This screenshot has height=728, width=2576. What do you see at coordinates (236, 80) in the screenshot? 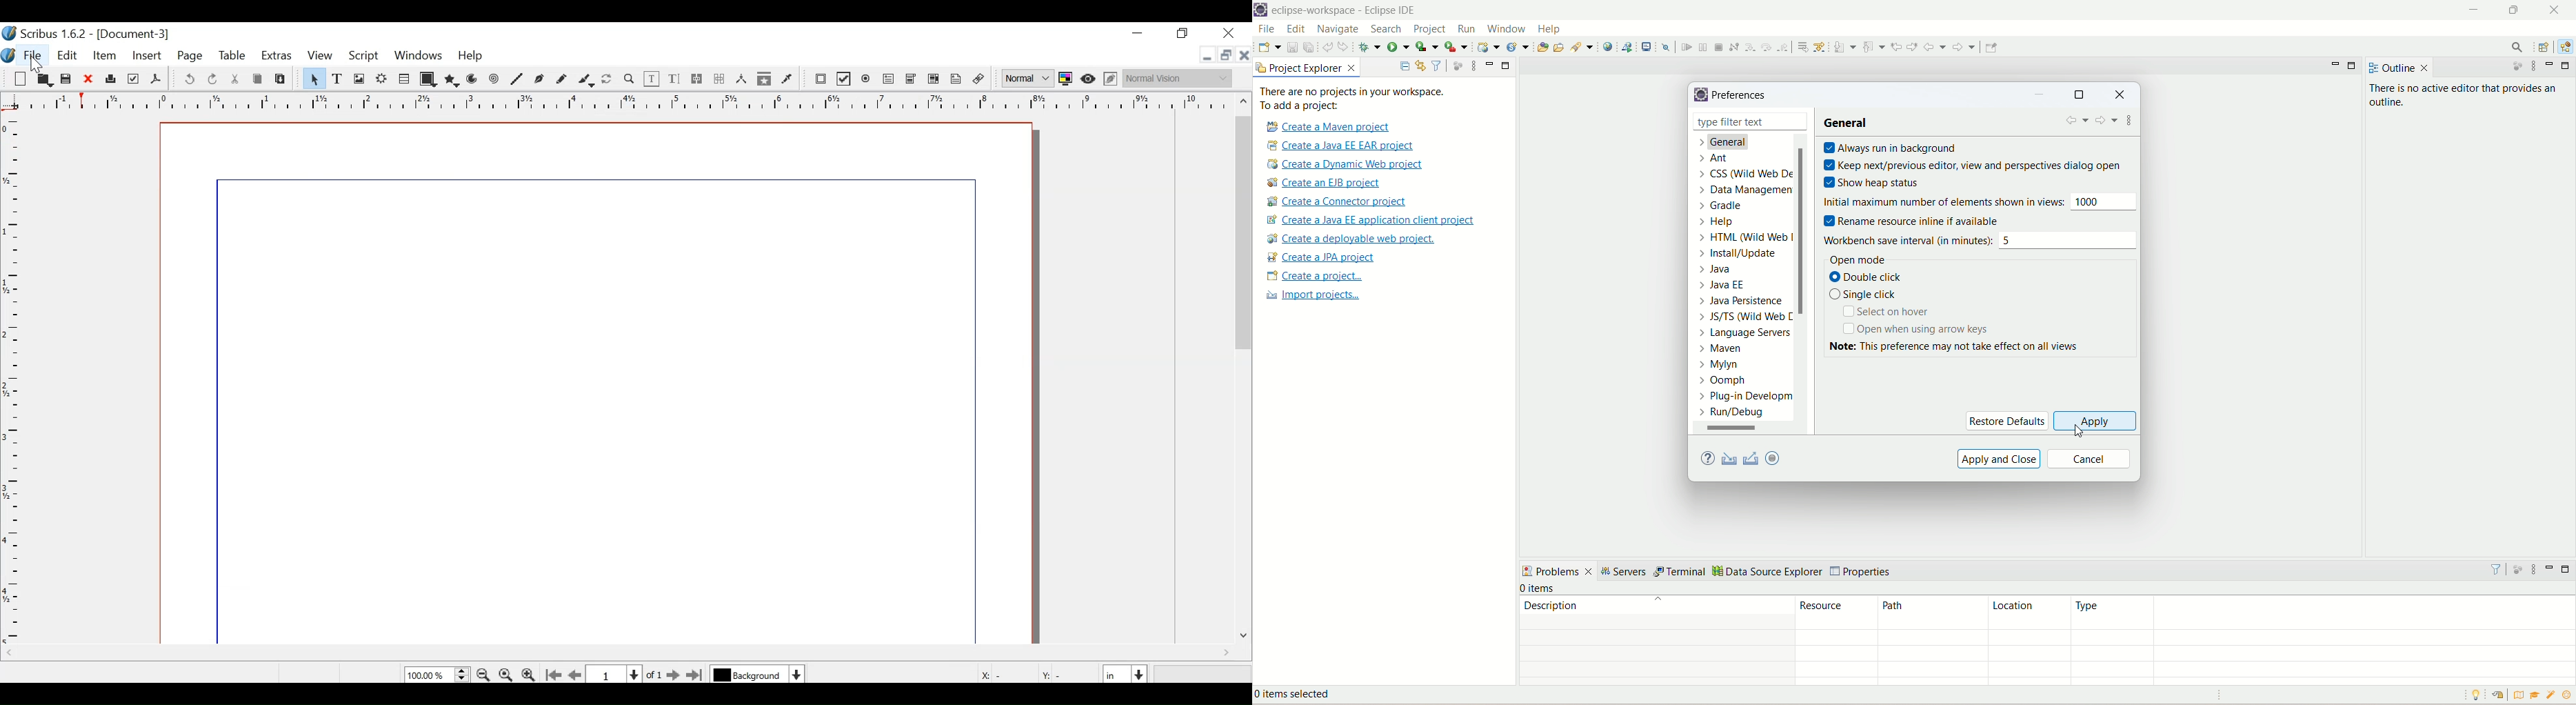
I see `Cut` at bounding box center [236, 80].